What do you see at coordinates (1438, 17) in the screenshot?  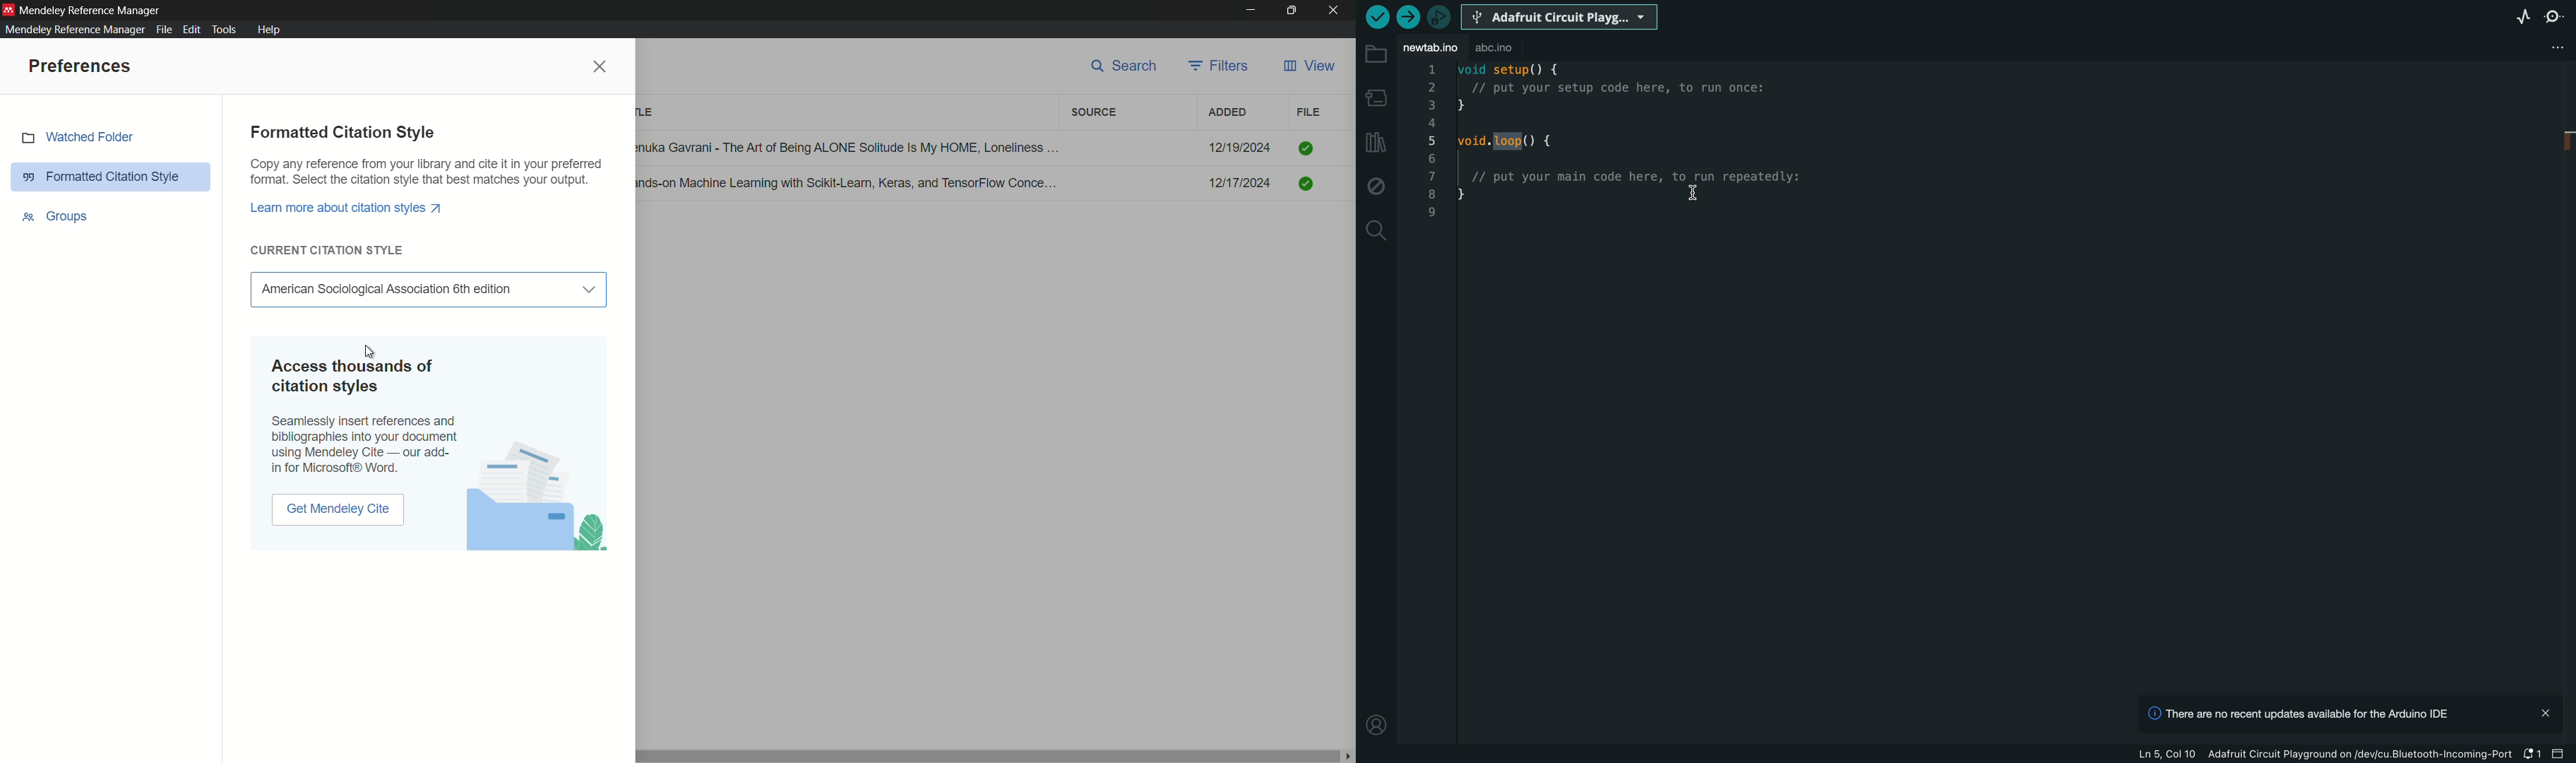 I see `debugger` at bounding box center [1438, 17].